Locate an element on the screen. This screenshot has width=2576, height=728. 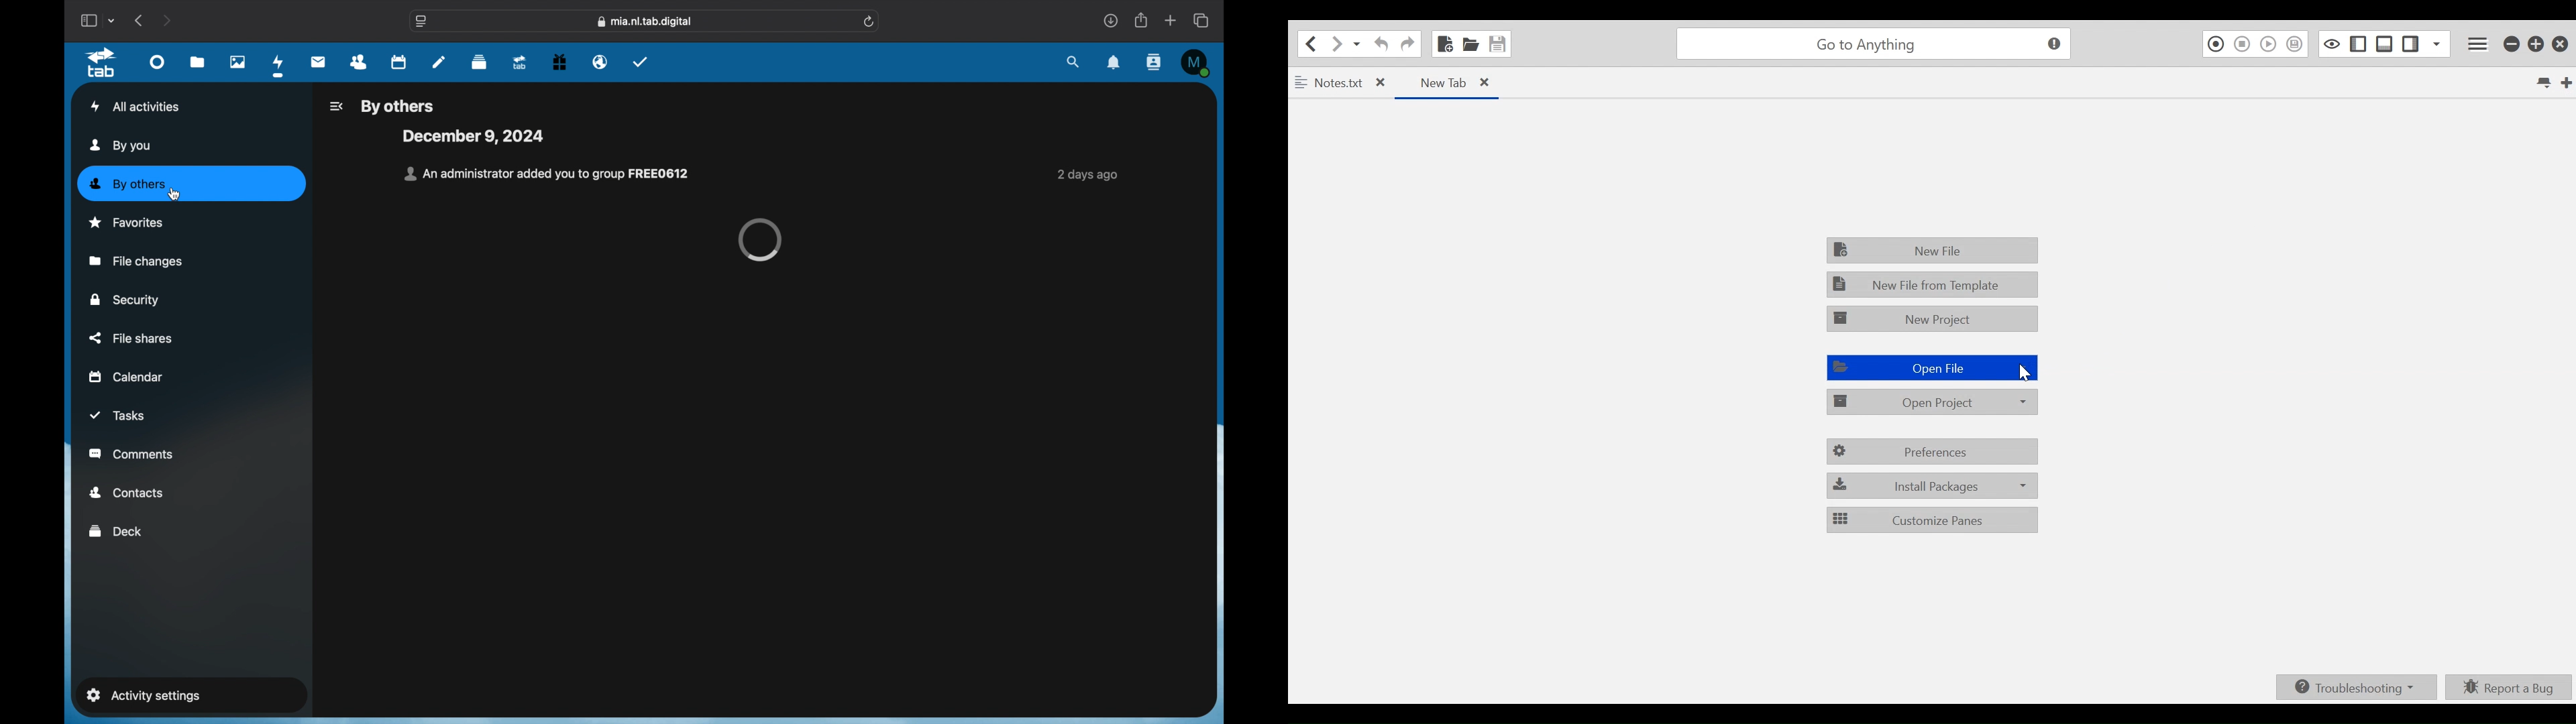
tab group picker is located at coordinates (112, 20).